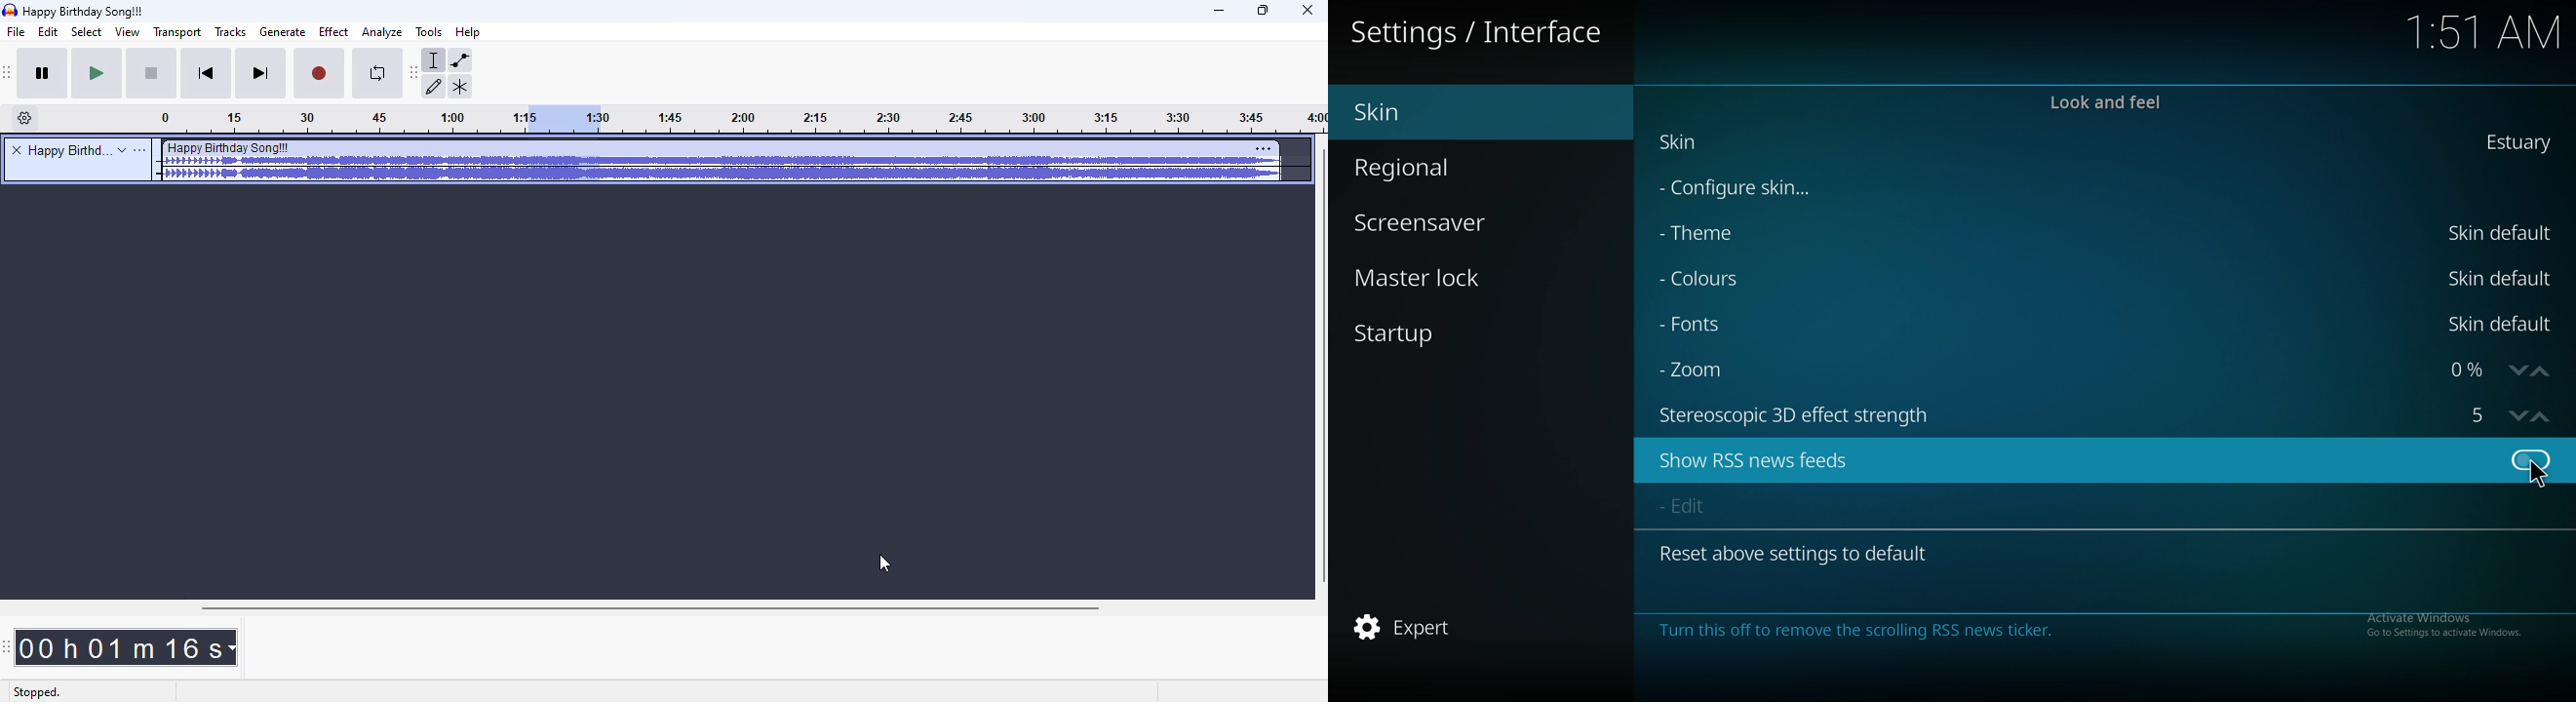  Describe the element at coordinates (127, 647) in the screenshot. I see `00 h 01 m 16 s` at that location.